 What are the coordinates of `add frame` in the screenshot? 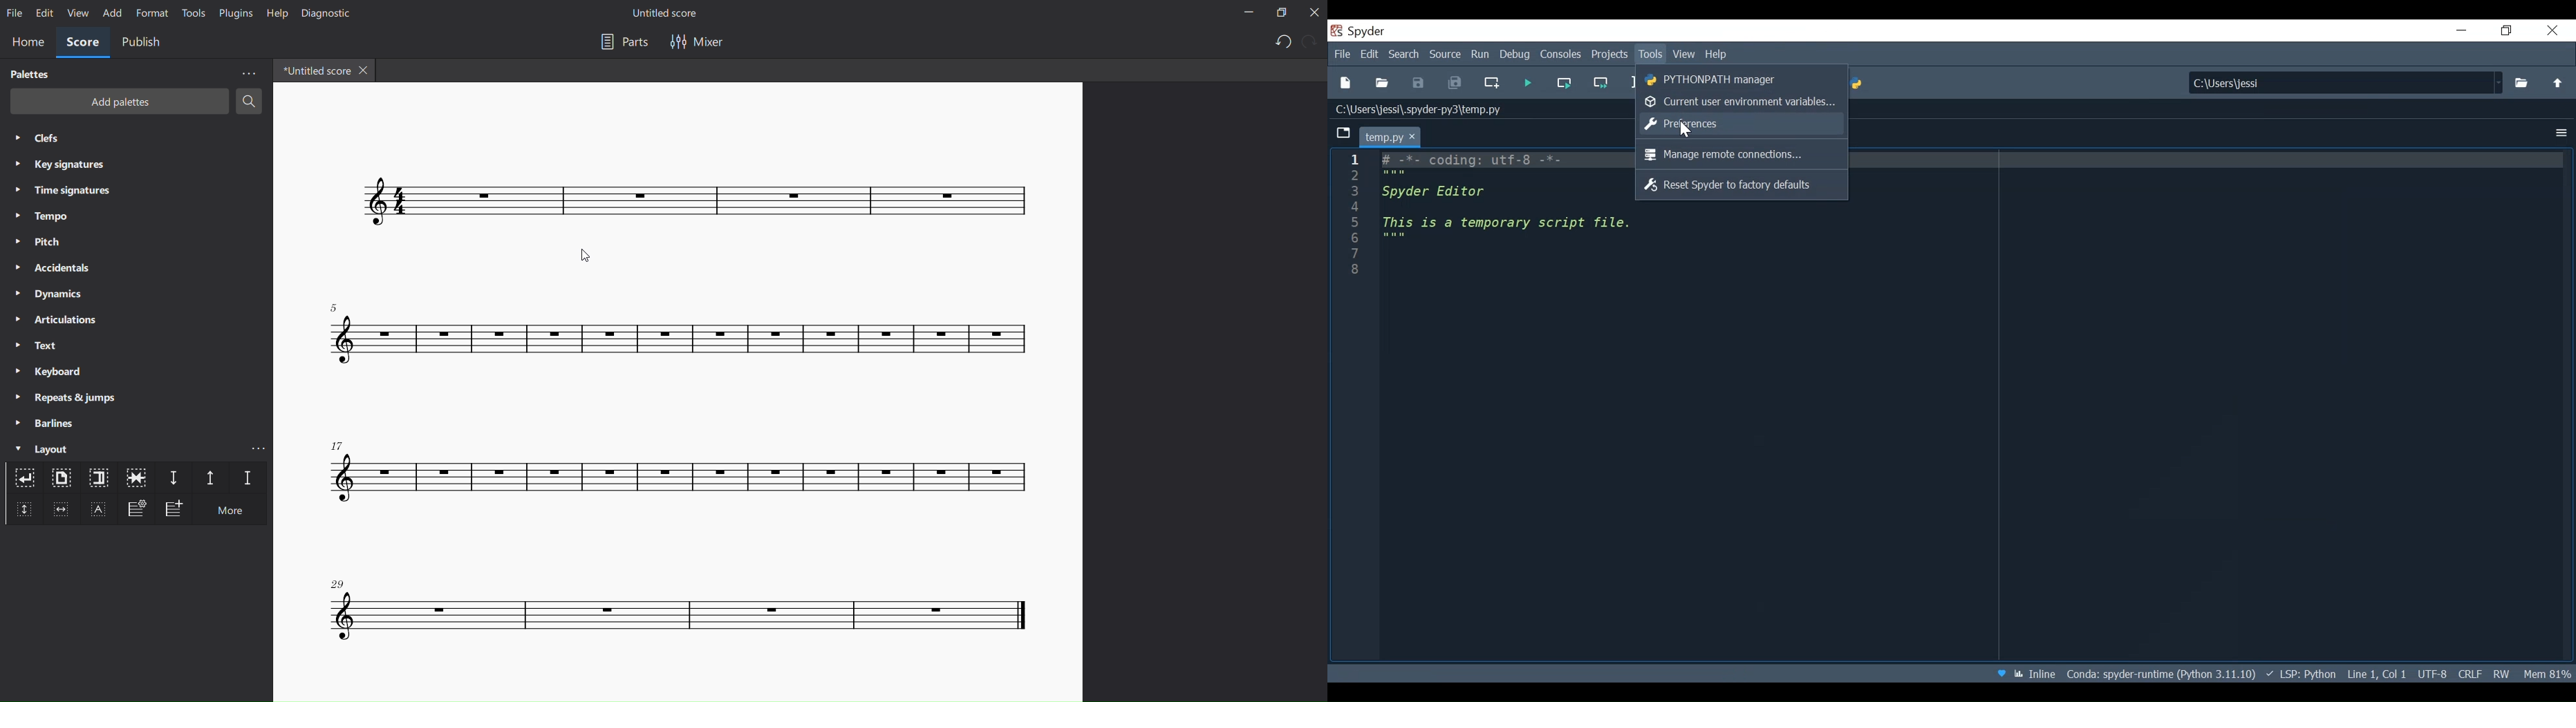 It's located at (177, 510).